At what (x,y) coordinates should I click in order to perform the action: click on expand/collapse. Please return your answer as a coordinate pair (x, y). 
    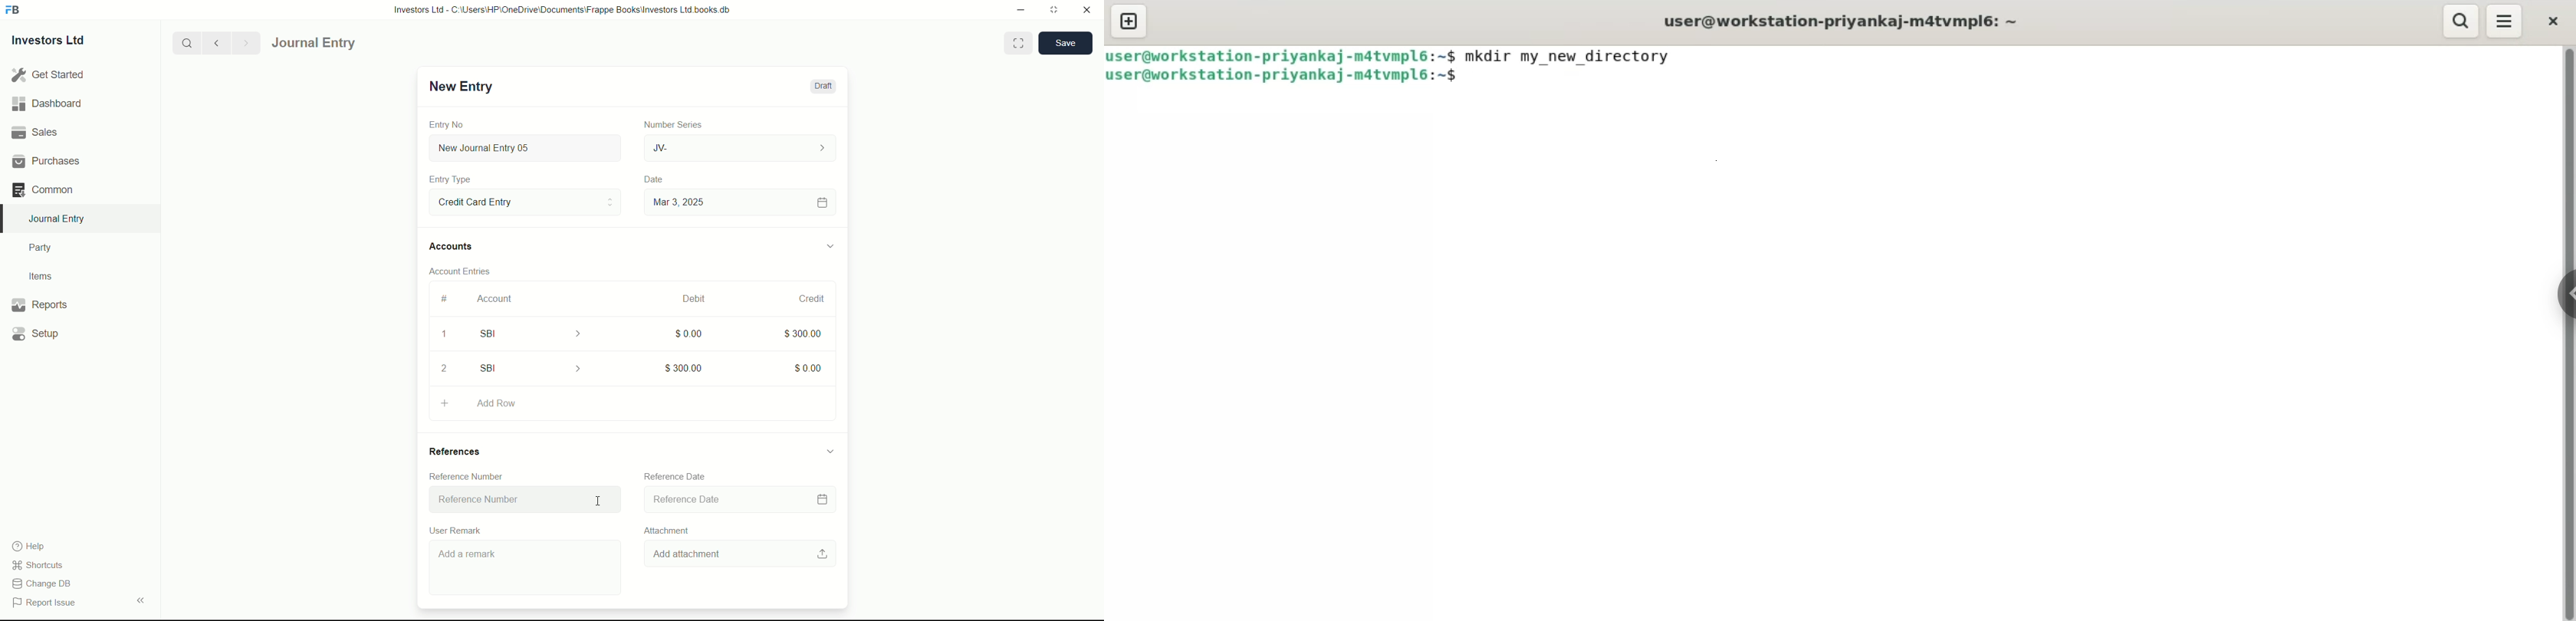
    Looking at the image, I should click on (829, 244).